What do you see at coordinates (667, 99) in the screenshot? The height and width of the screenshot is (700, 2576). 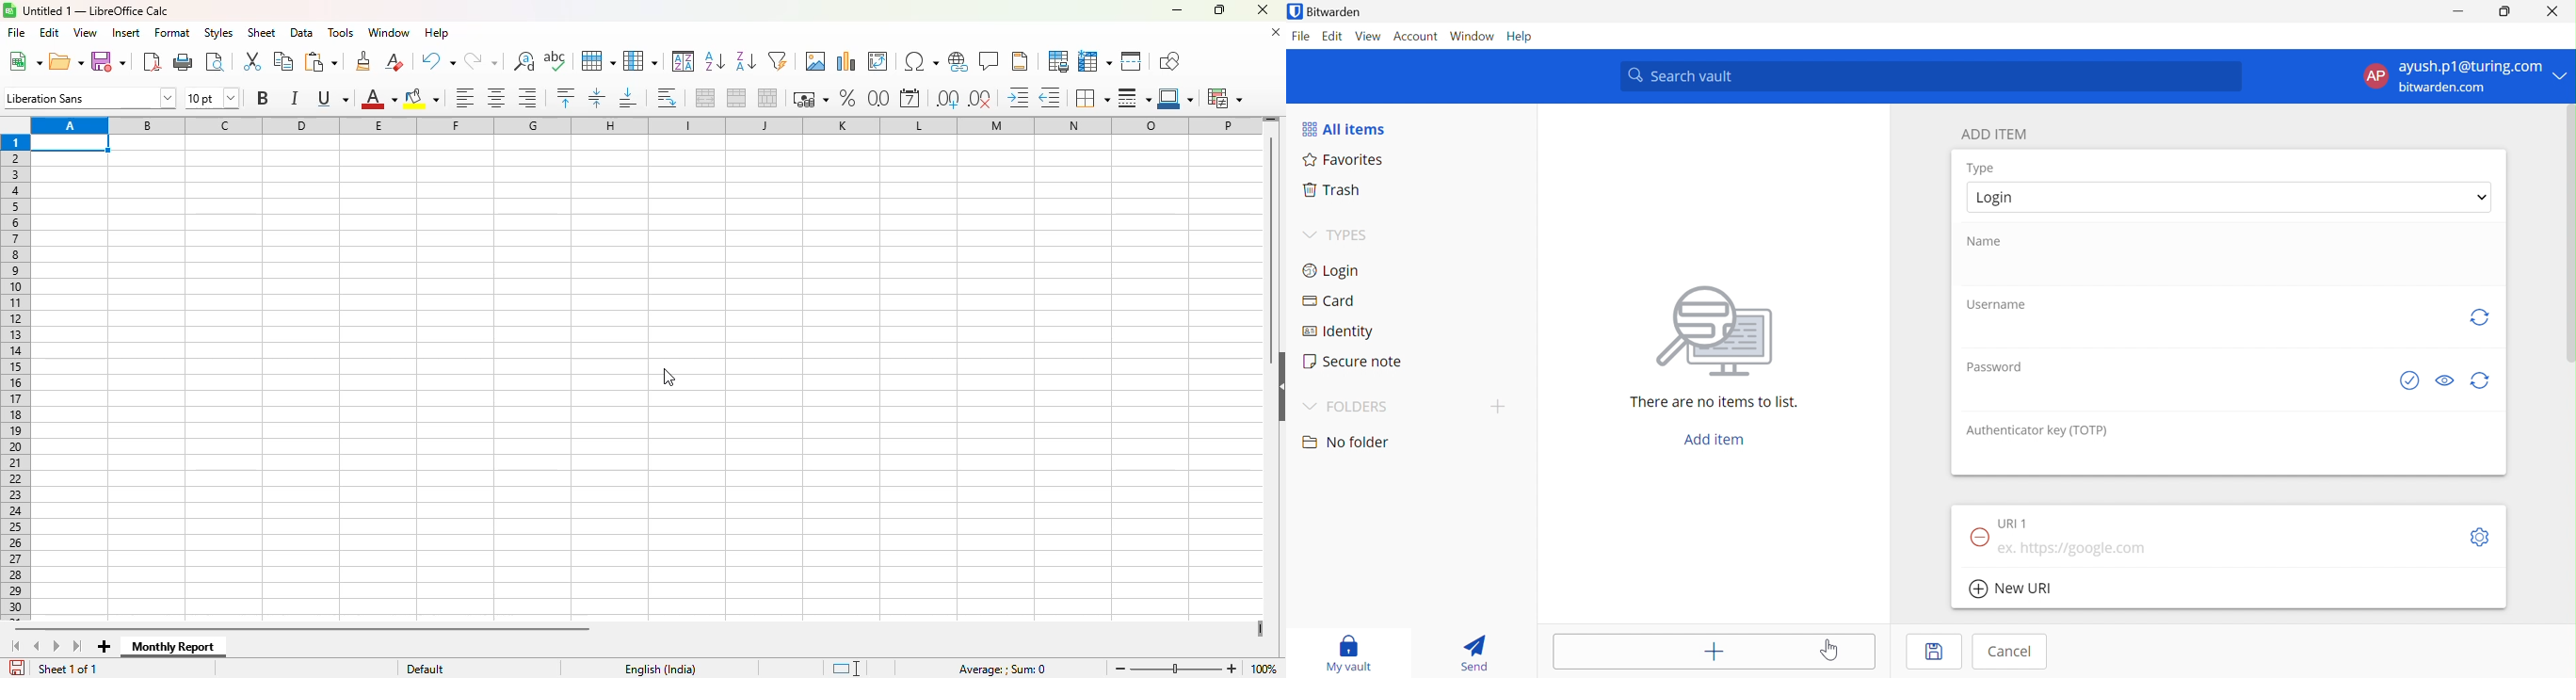 I see `wrap text` at bounding box center [667, 99].